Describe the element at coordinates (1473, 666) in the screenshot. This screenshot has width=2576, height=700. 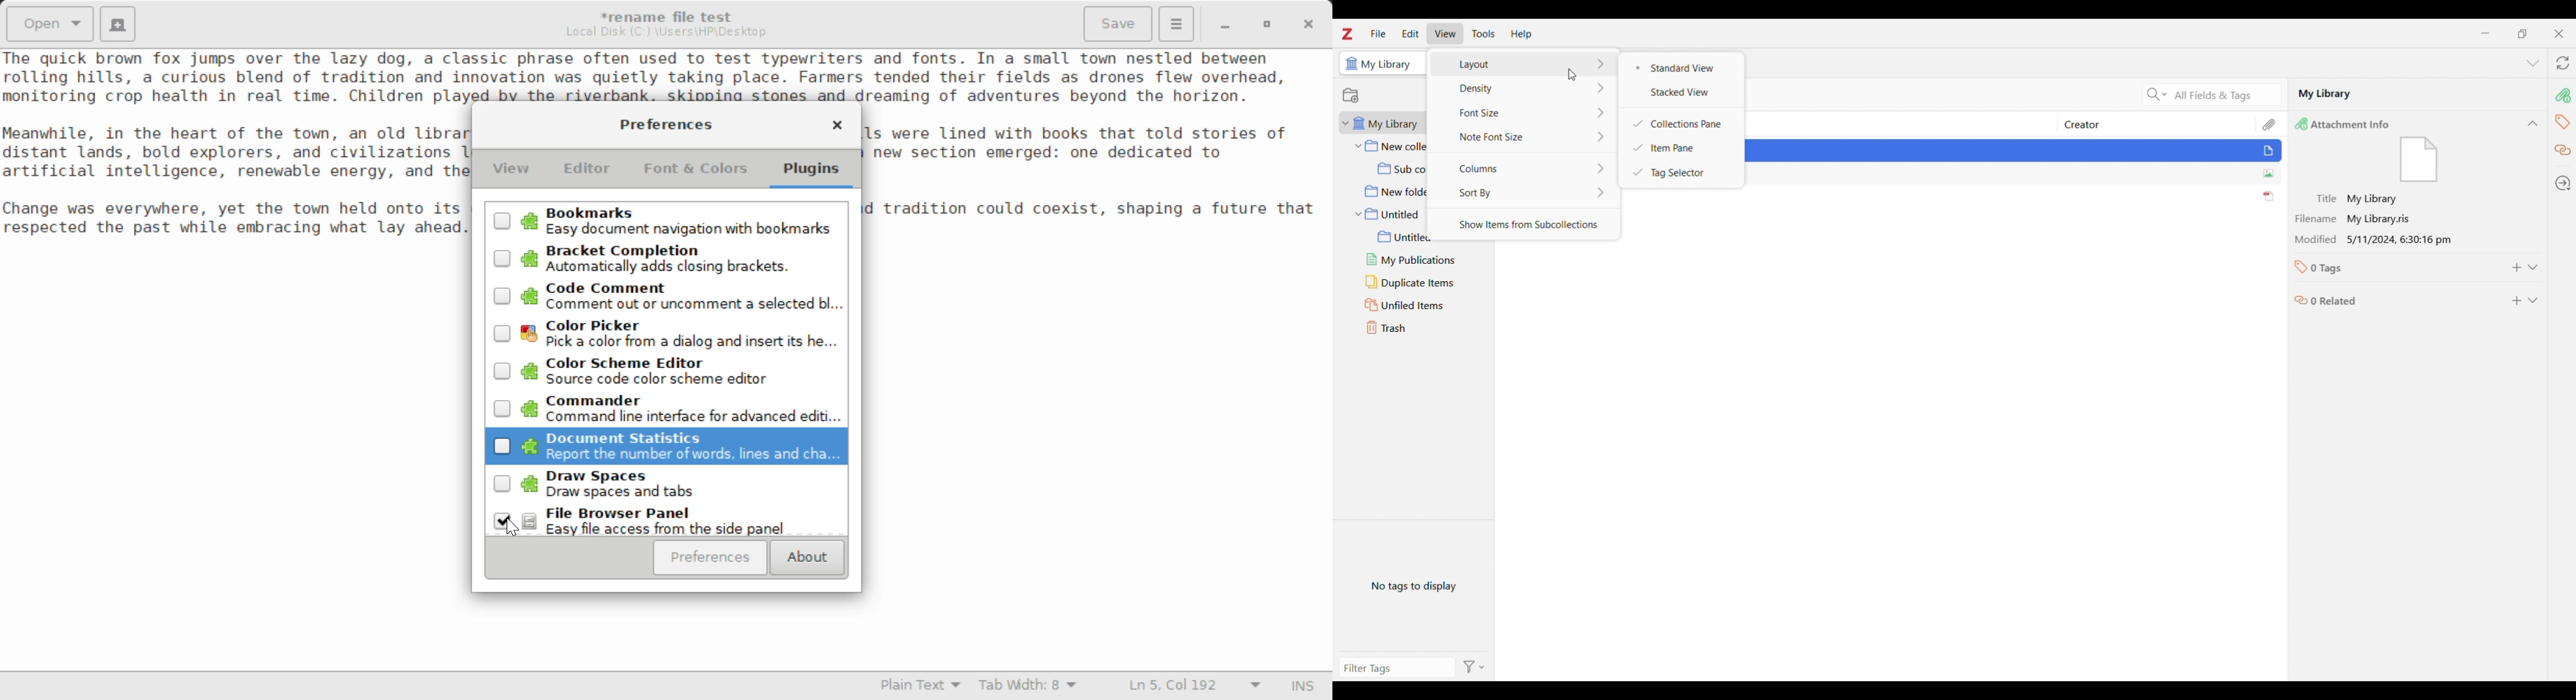
I see `Filter options` at that location.